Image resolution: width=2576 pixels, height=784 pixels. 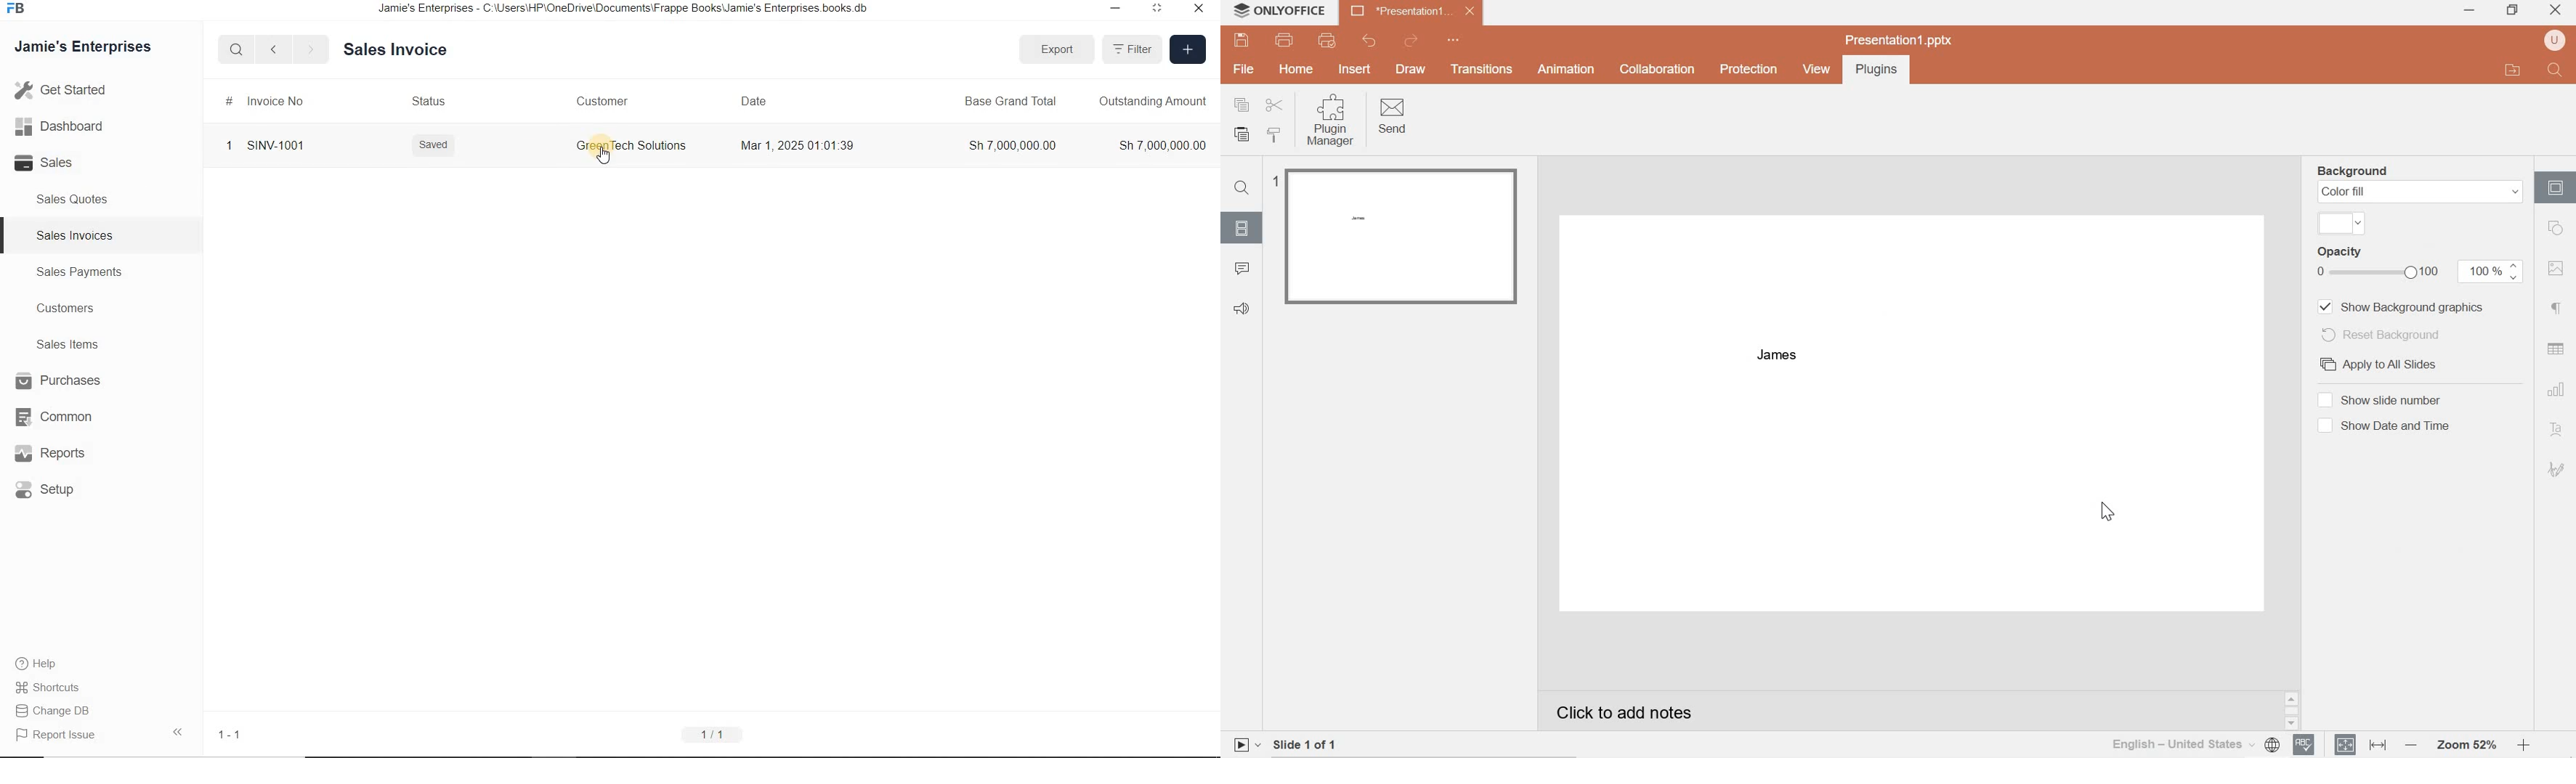 I want to click on Jamie's Enterprises, so click(x=81, y=47).